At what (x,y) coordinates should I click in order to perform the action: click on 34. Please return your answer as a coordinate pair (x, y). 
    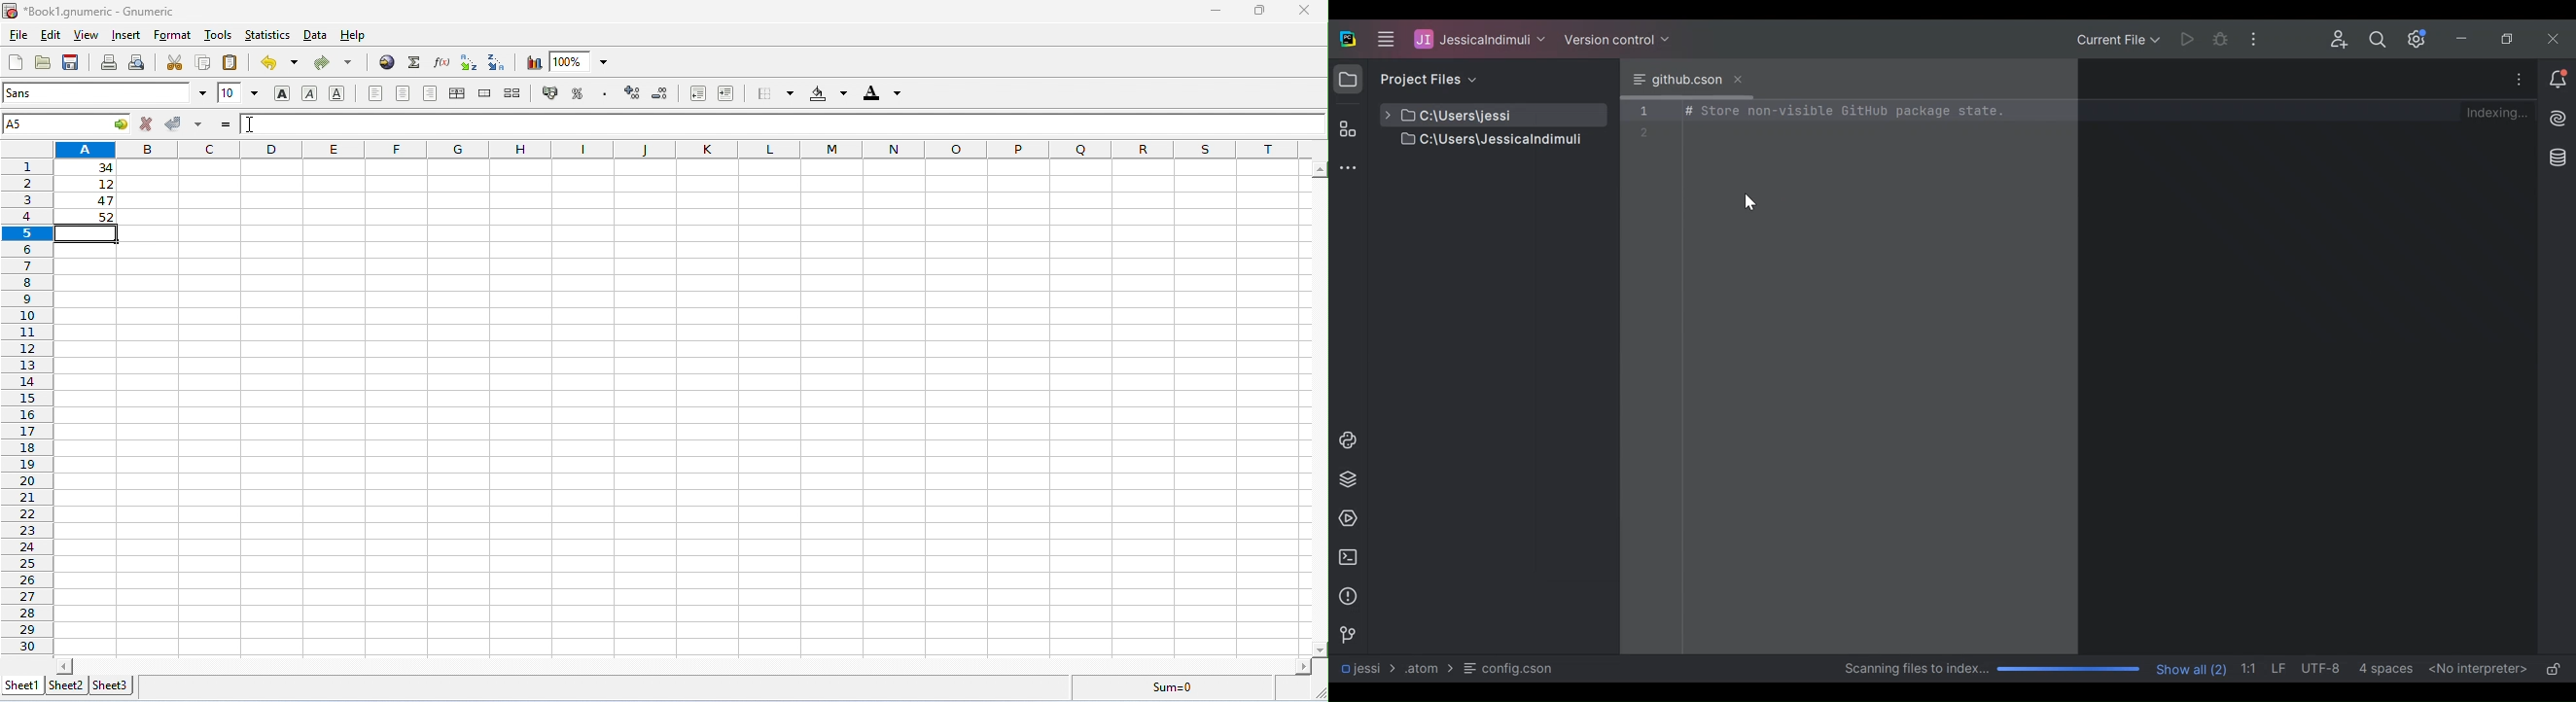
    Looking at the image, I should click on (87, 167).